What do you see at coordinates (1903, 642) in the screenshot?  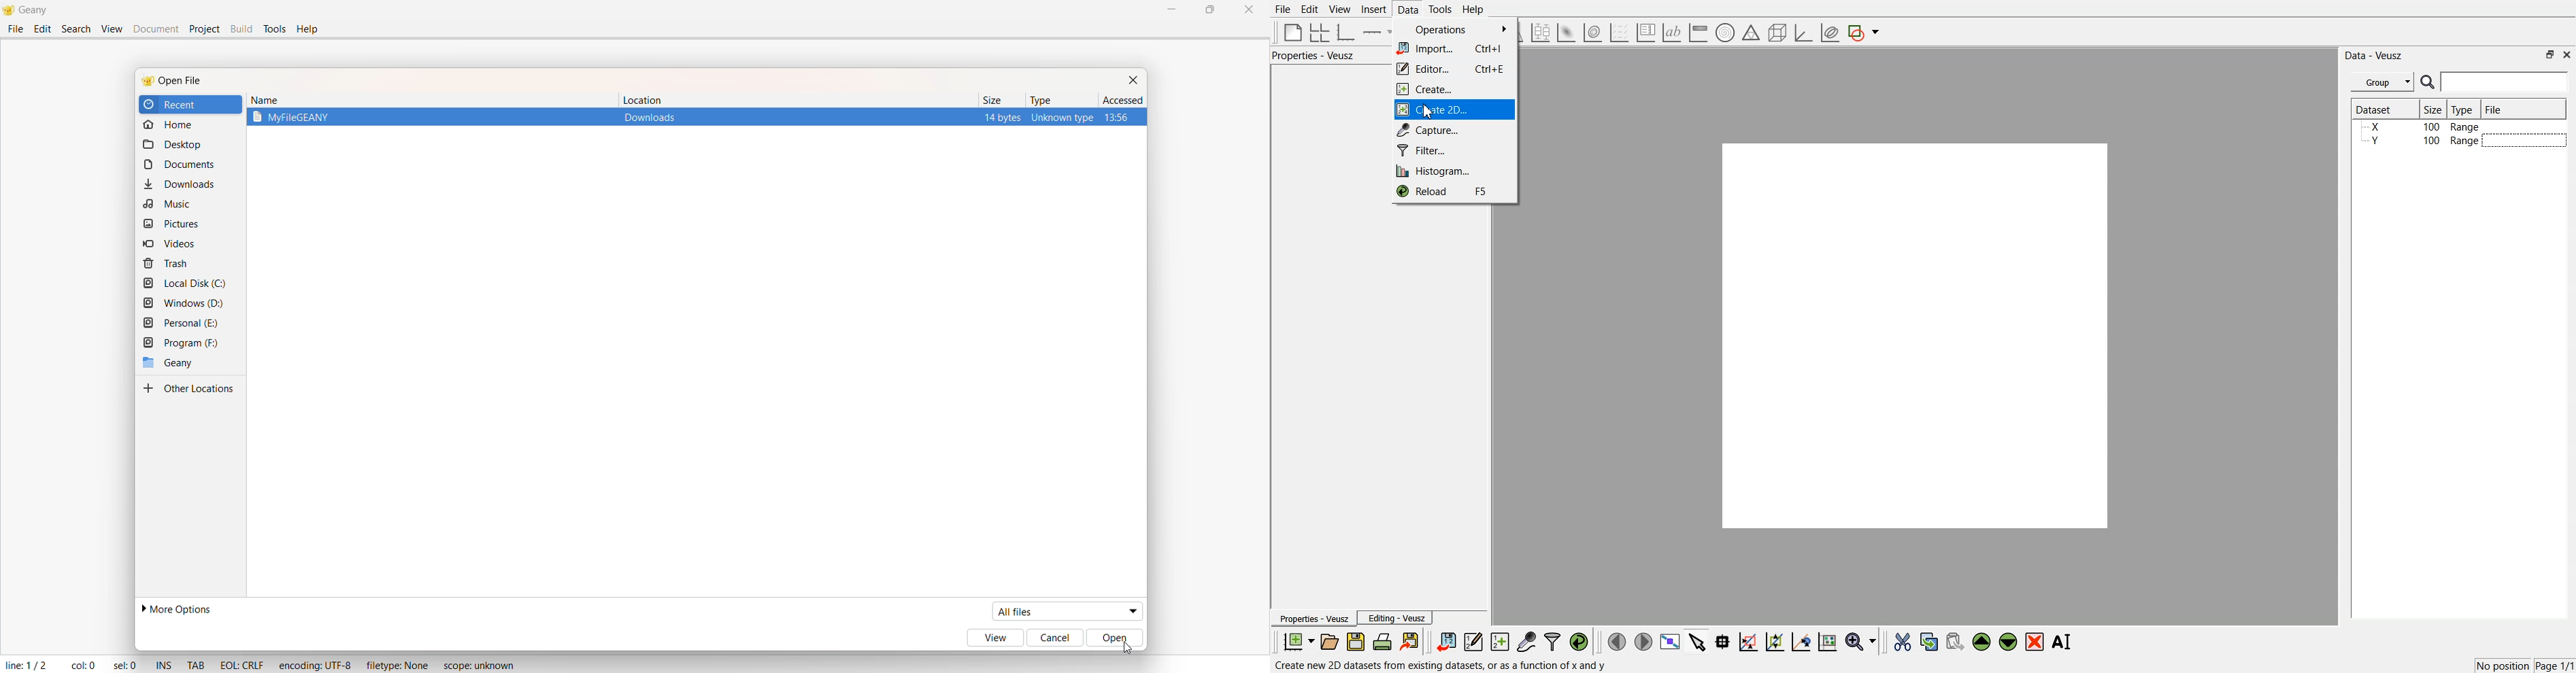 I see `Cut the selected widget` at bounding box center [1903, 642].